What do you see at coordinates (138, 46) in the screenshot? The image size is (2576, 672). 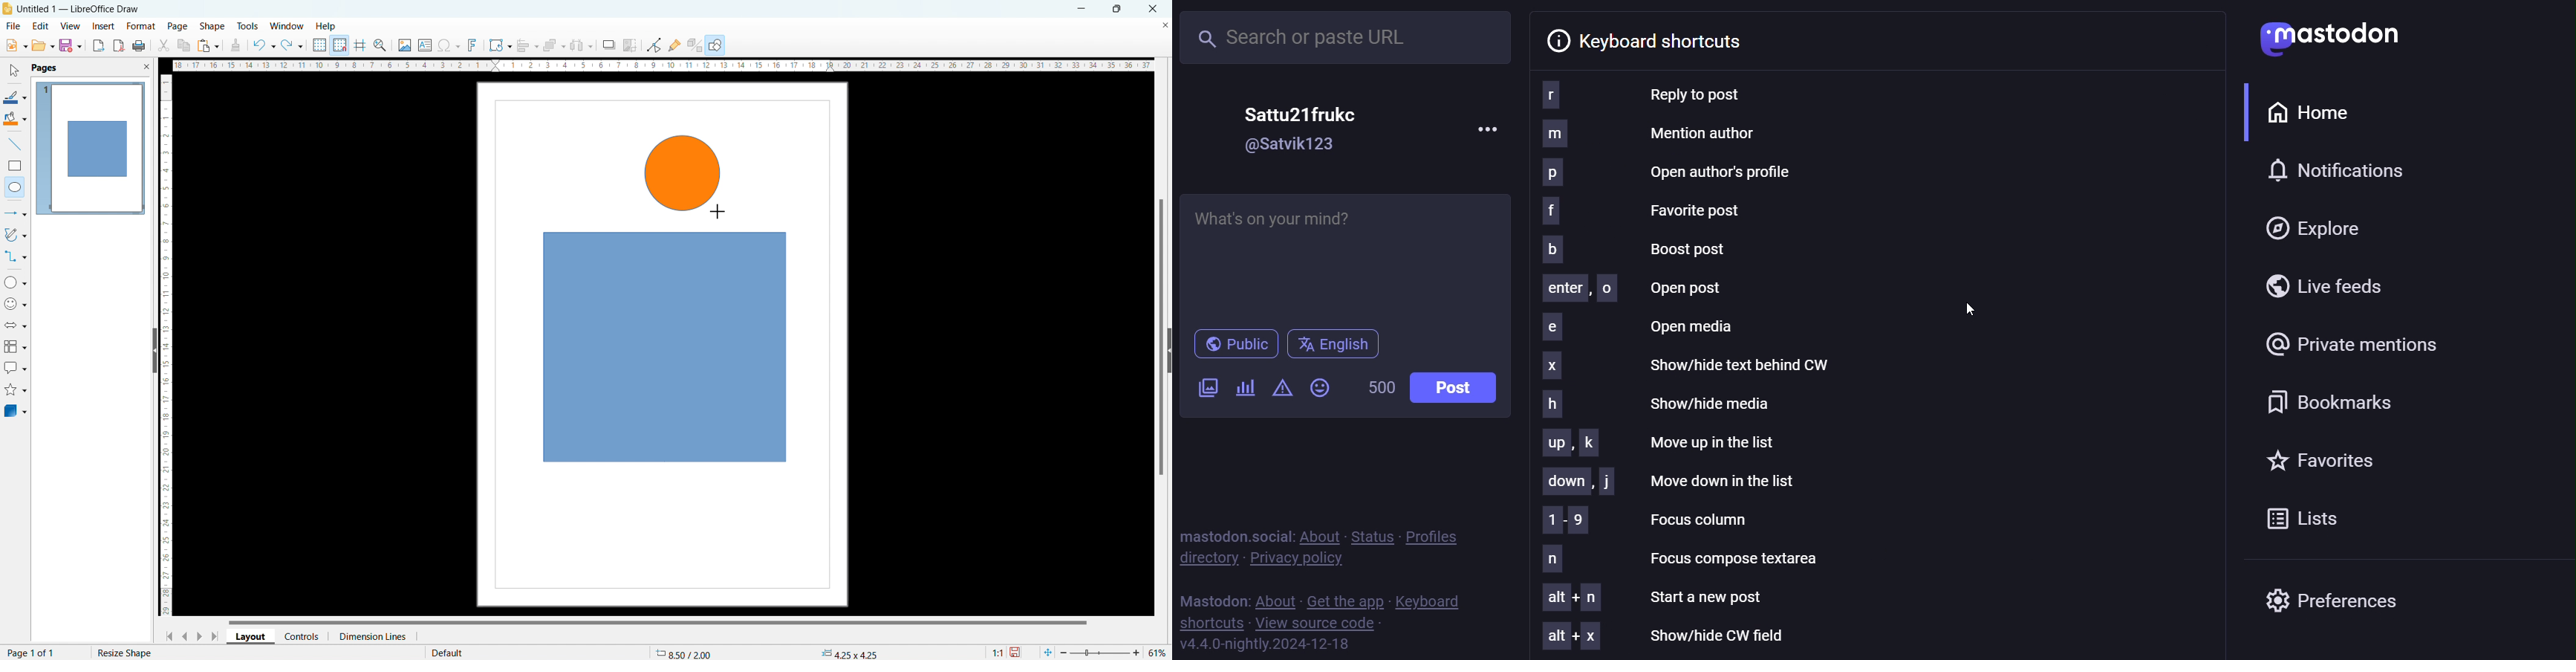 I see `print` at bounding box center [138, 46].